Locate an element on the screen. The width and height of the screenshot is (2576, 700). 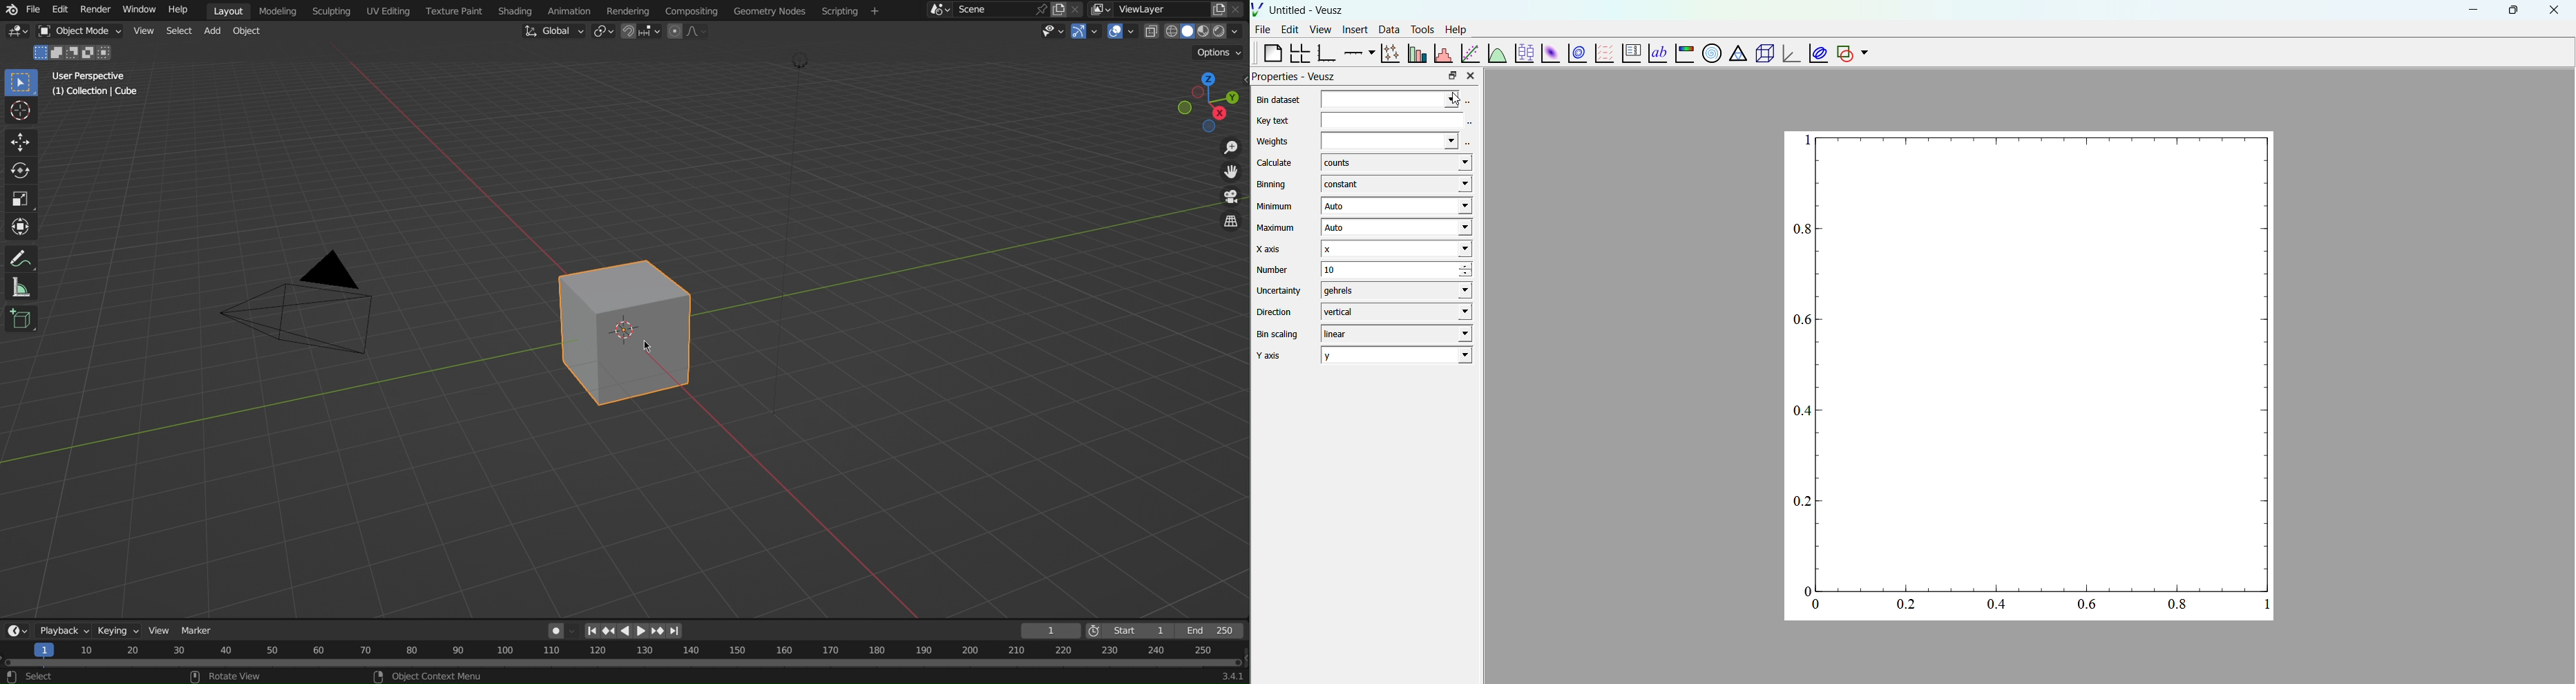
0.2 is located at coordinates (1903, 603).